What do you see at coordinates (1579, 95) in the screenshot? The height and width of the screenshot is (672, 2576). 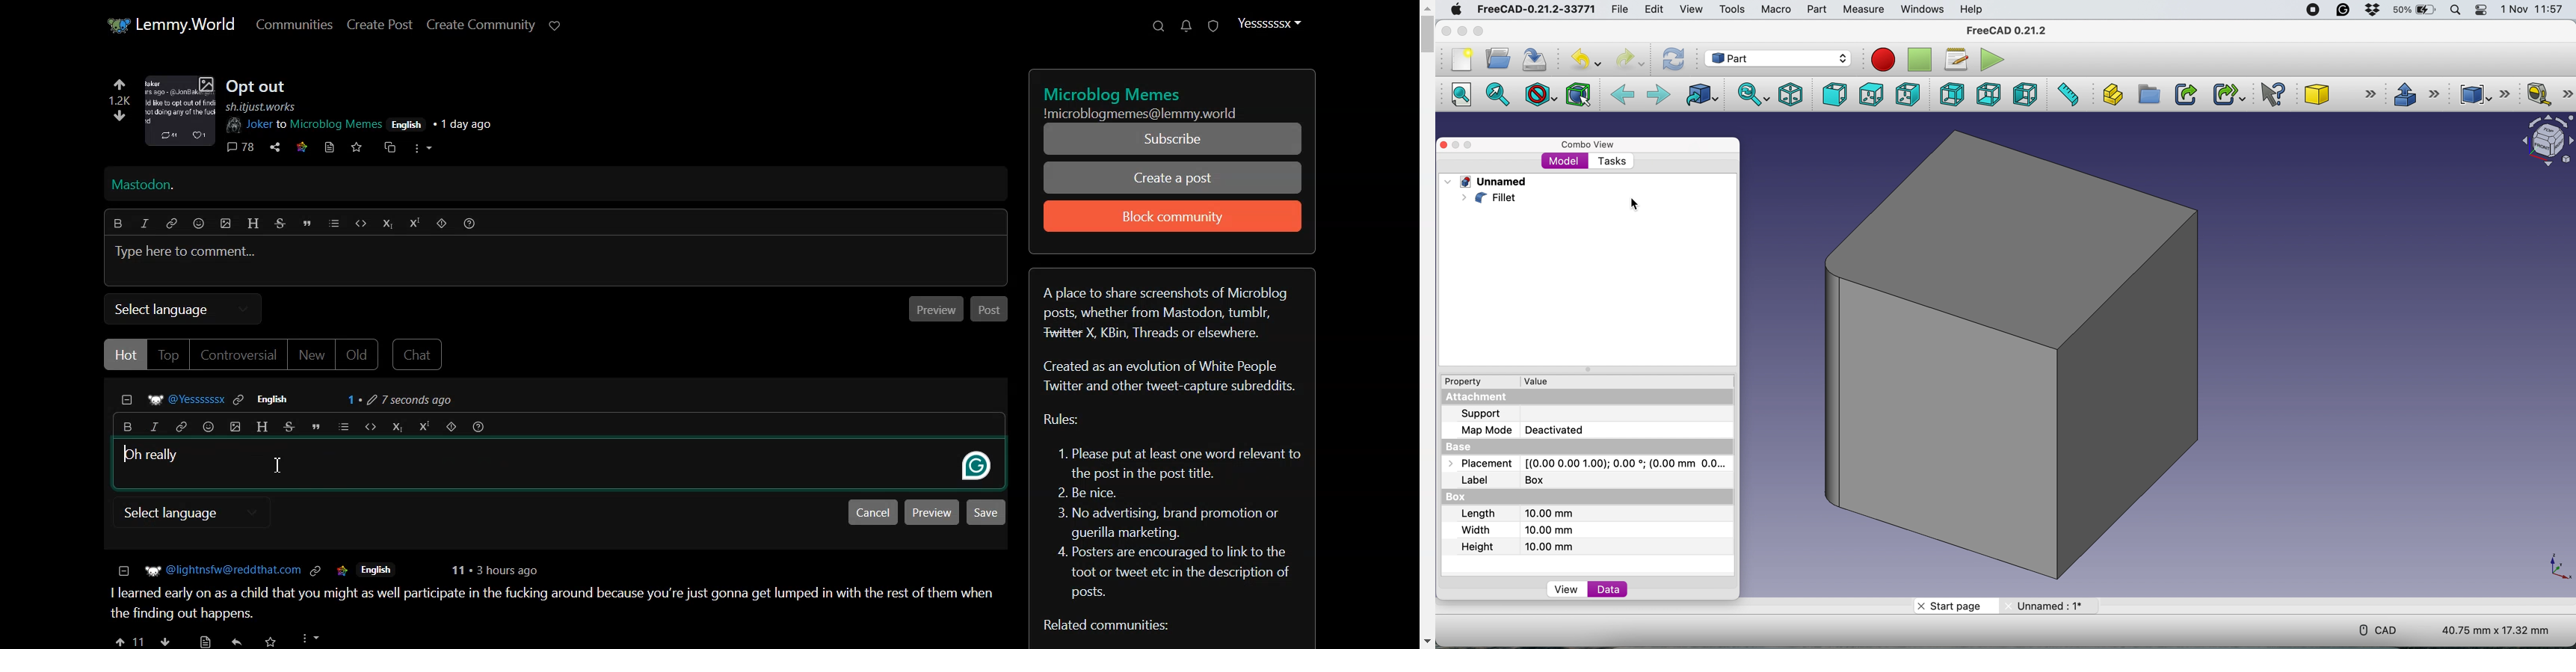 I see `bounding object` at bounding box center [1579, 95].